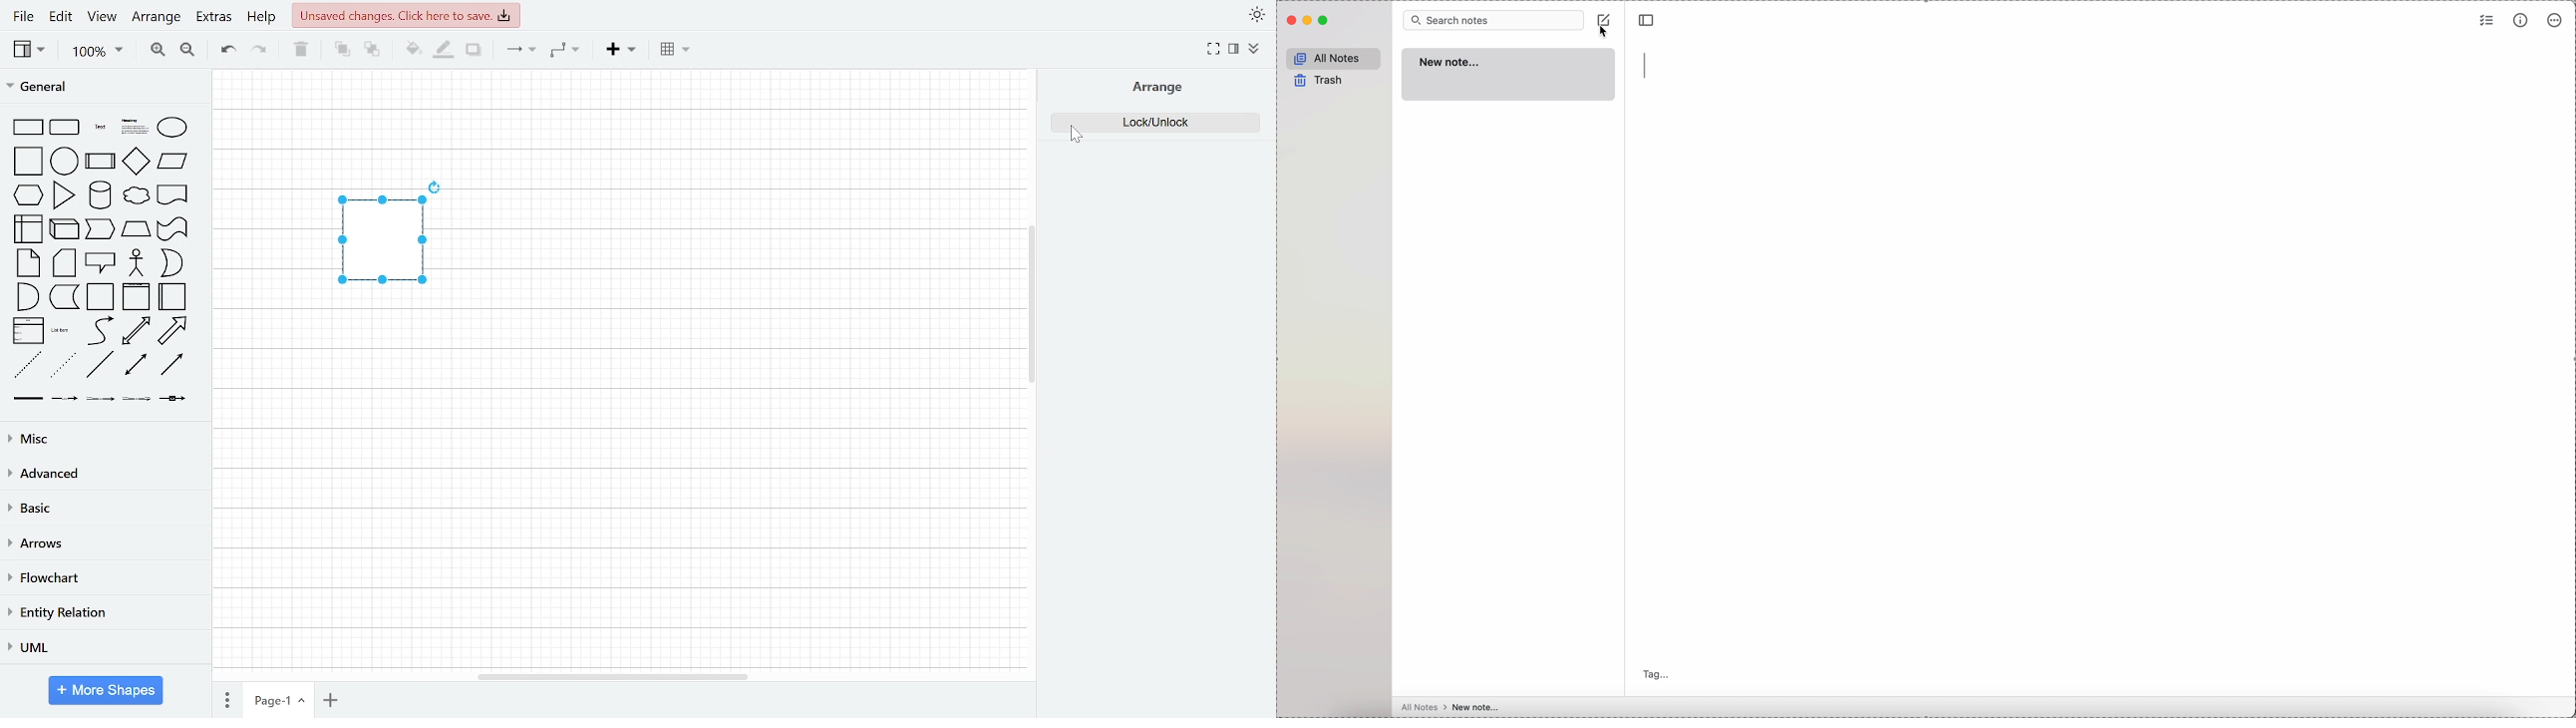  I want to click on list item, so click(63, 332).